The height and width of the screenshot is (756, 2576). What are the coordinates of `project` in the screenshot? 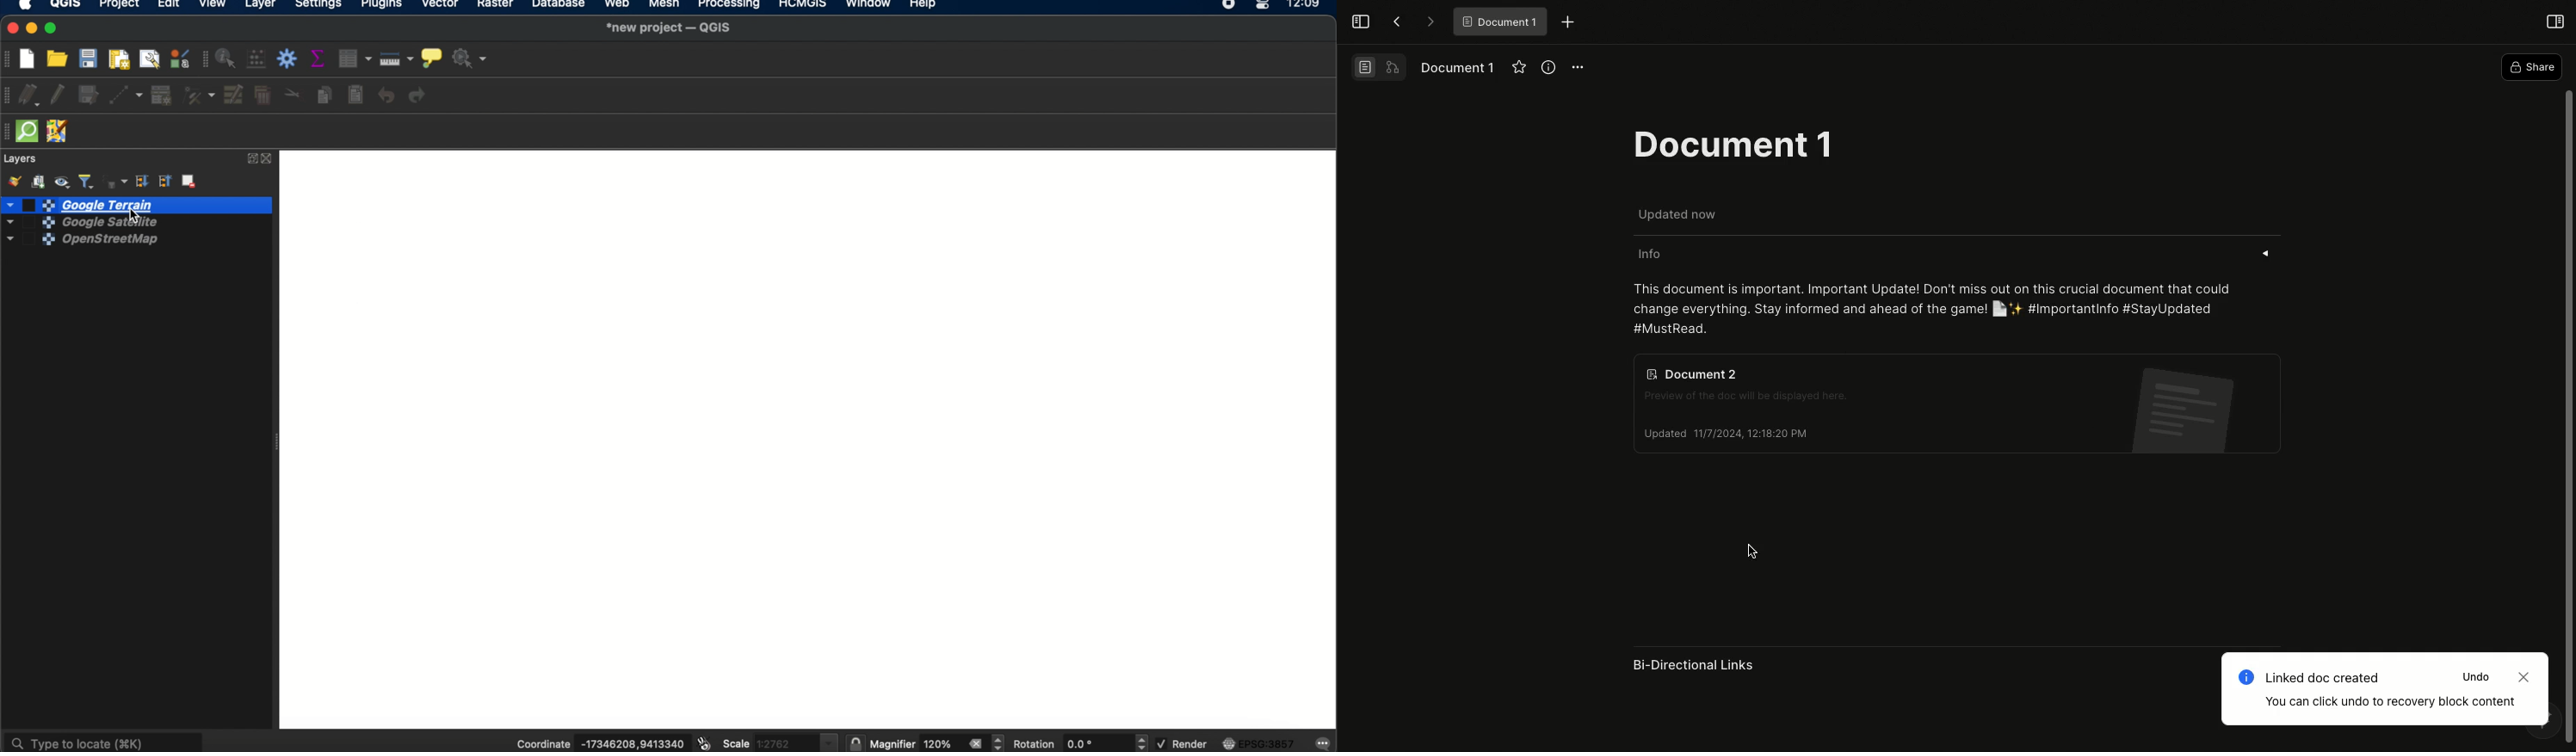 It's located at (118, 6).